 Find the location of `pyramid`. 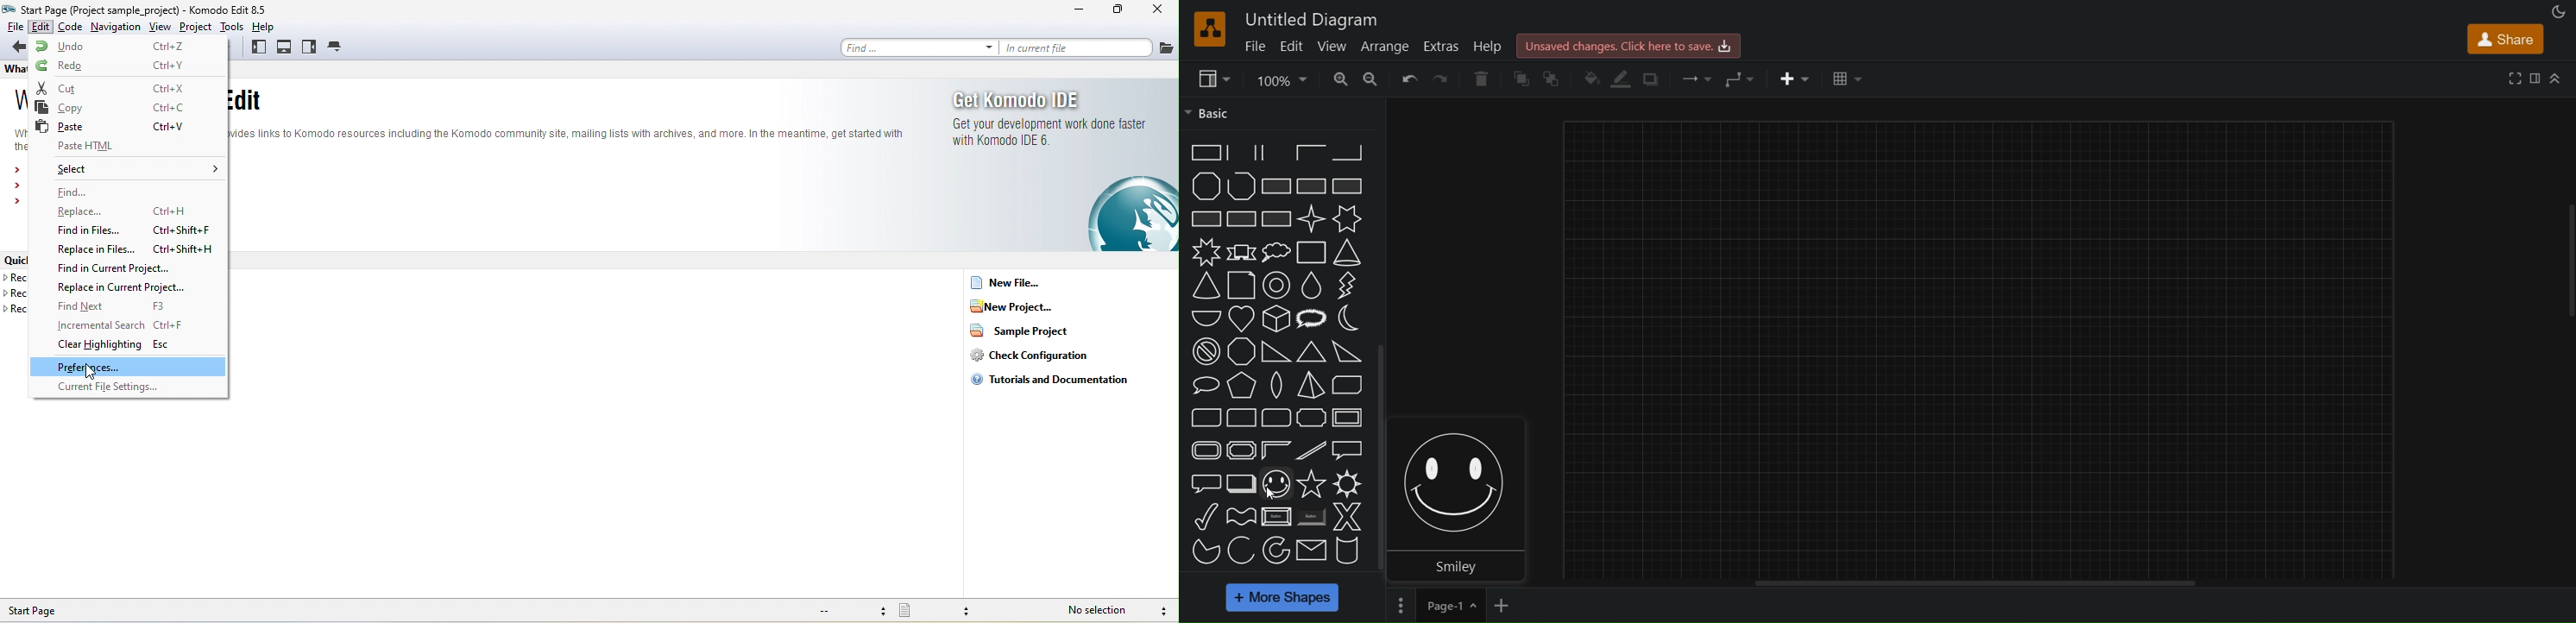

pyramid is located at coordinates (1241, 385).